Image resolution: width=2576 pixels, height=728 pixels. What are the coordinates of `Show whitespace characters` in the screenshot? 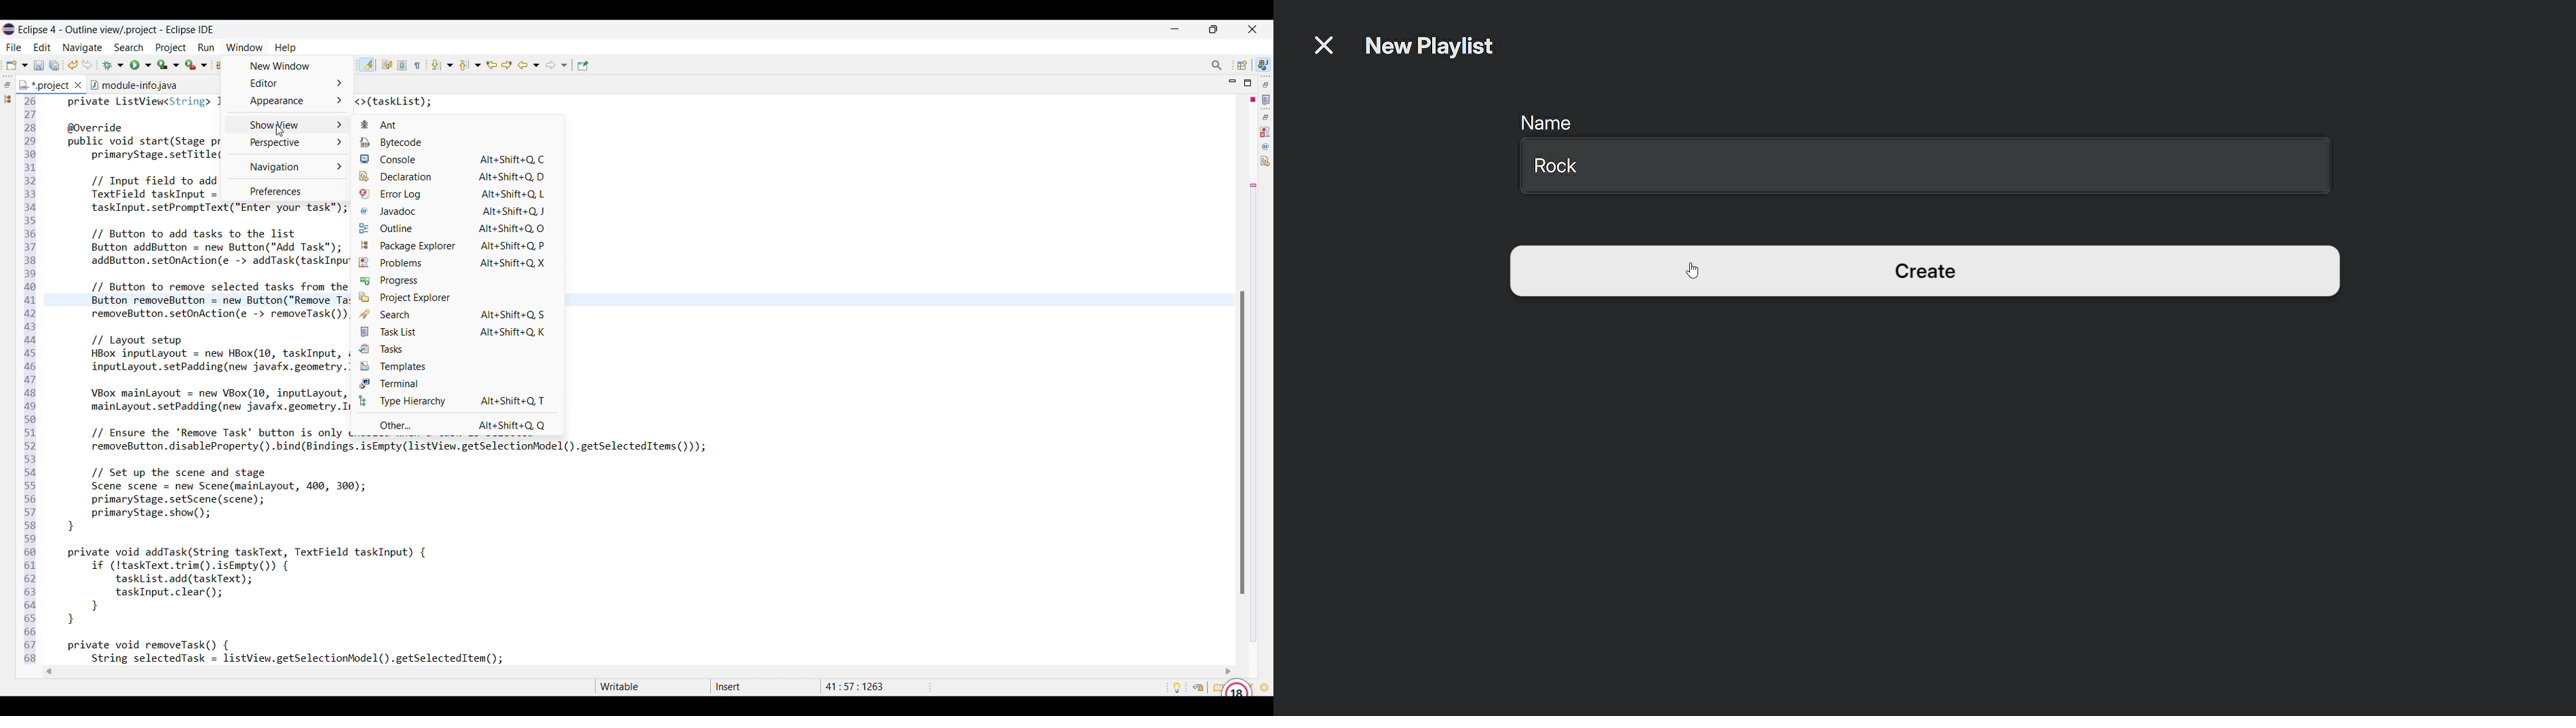 It's located at (417, 66).